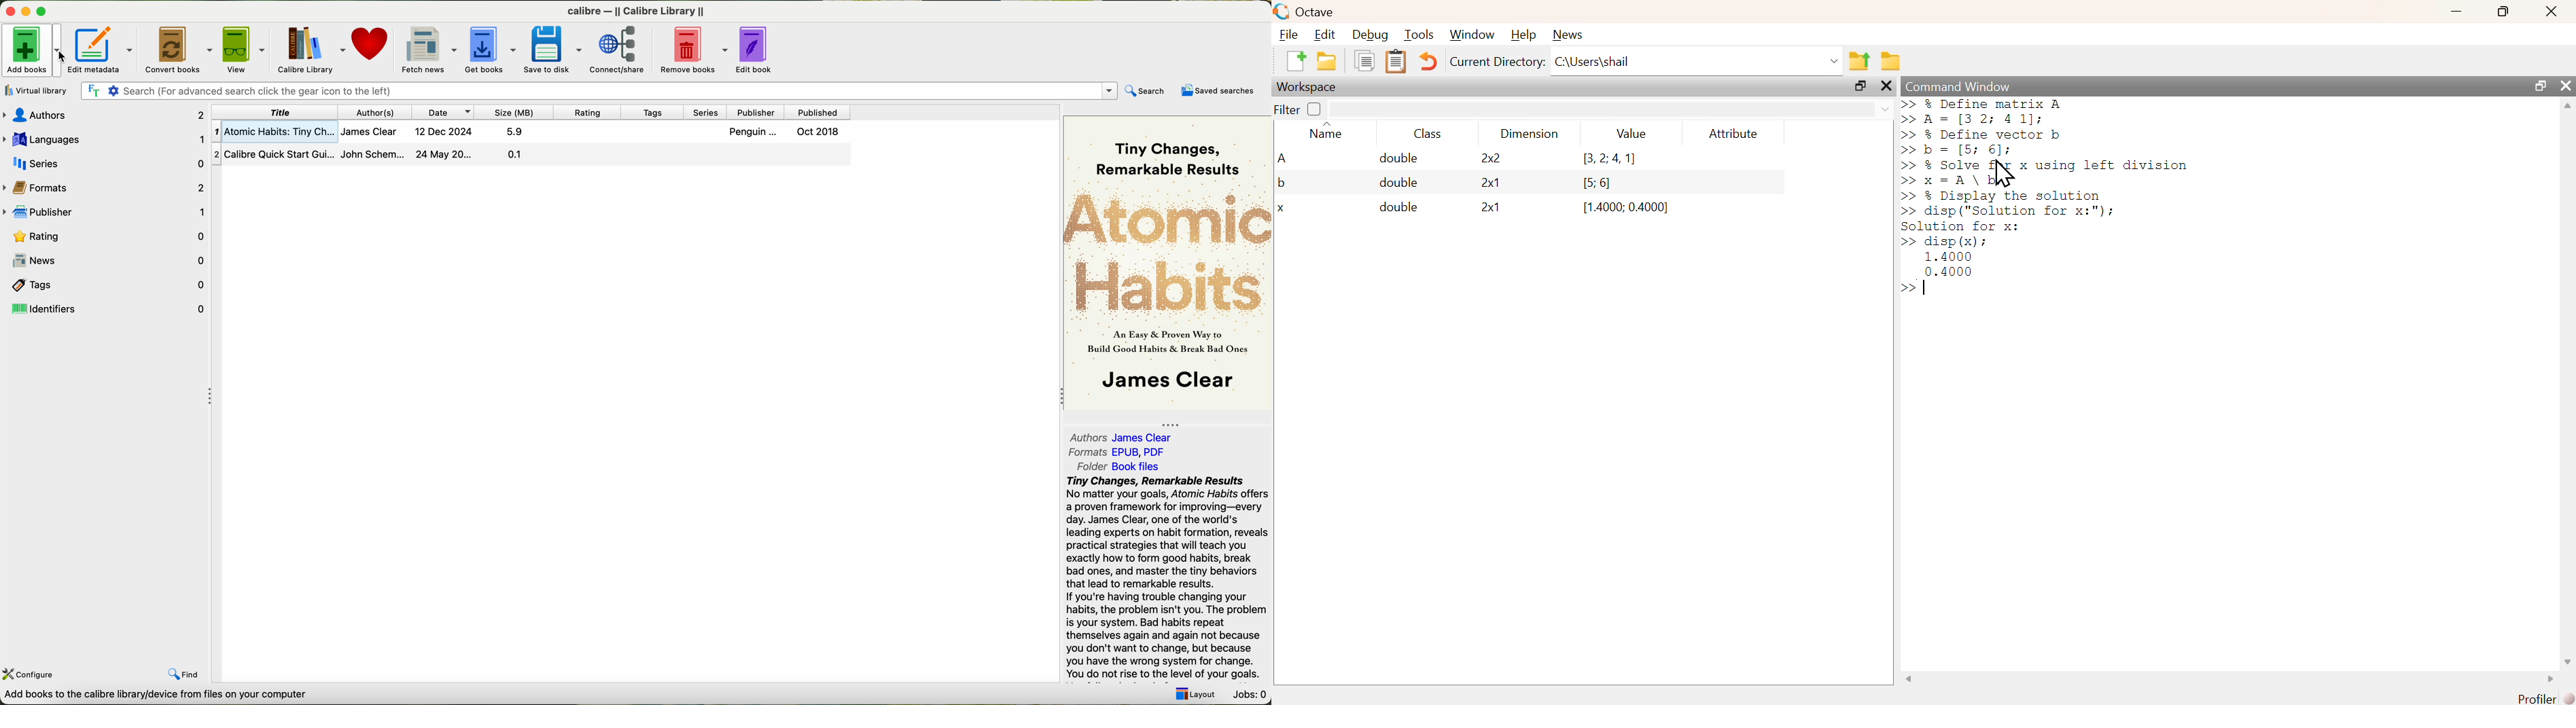 This screenshot has width=2576, height=728. What do you see at coordinates (33, 50) in the screenshot?
I see `click on add books options` at bounding box center [33, 50].